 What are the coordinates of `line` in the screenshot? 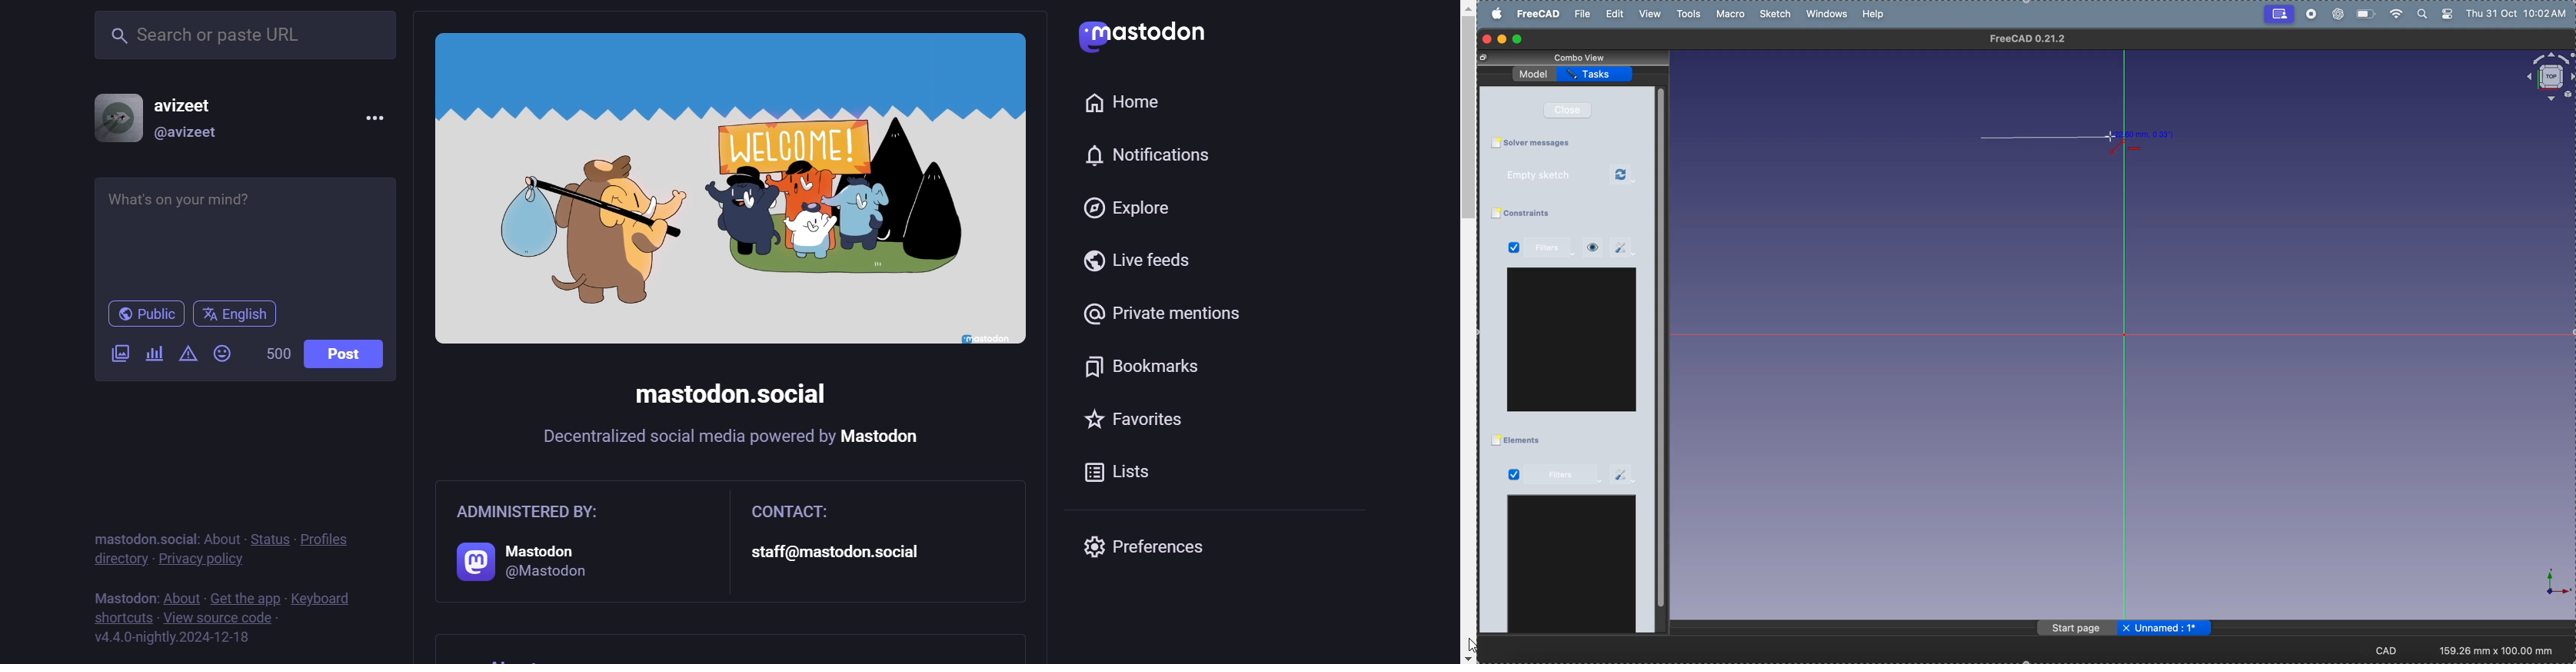 It's located at (2042, 138).